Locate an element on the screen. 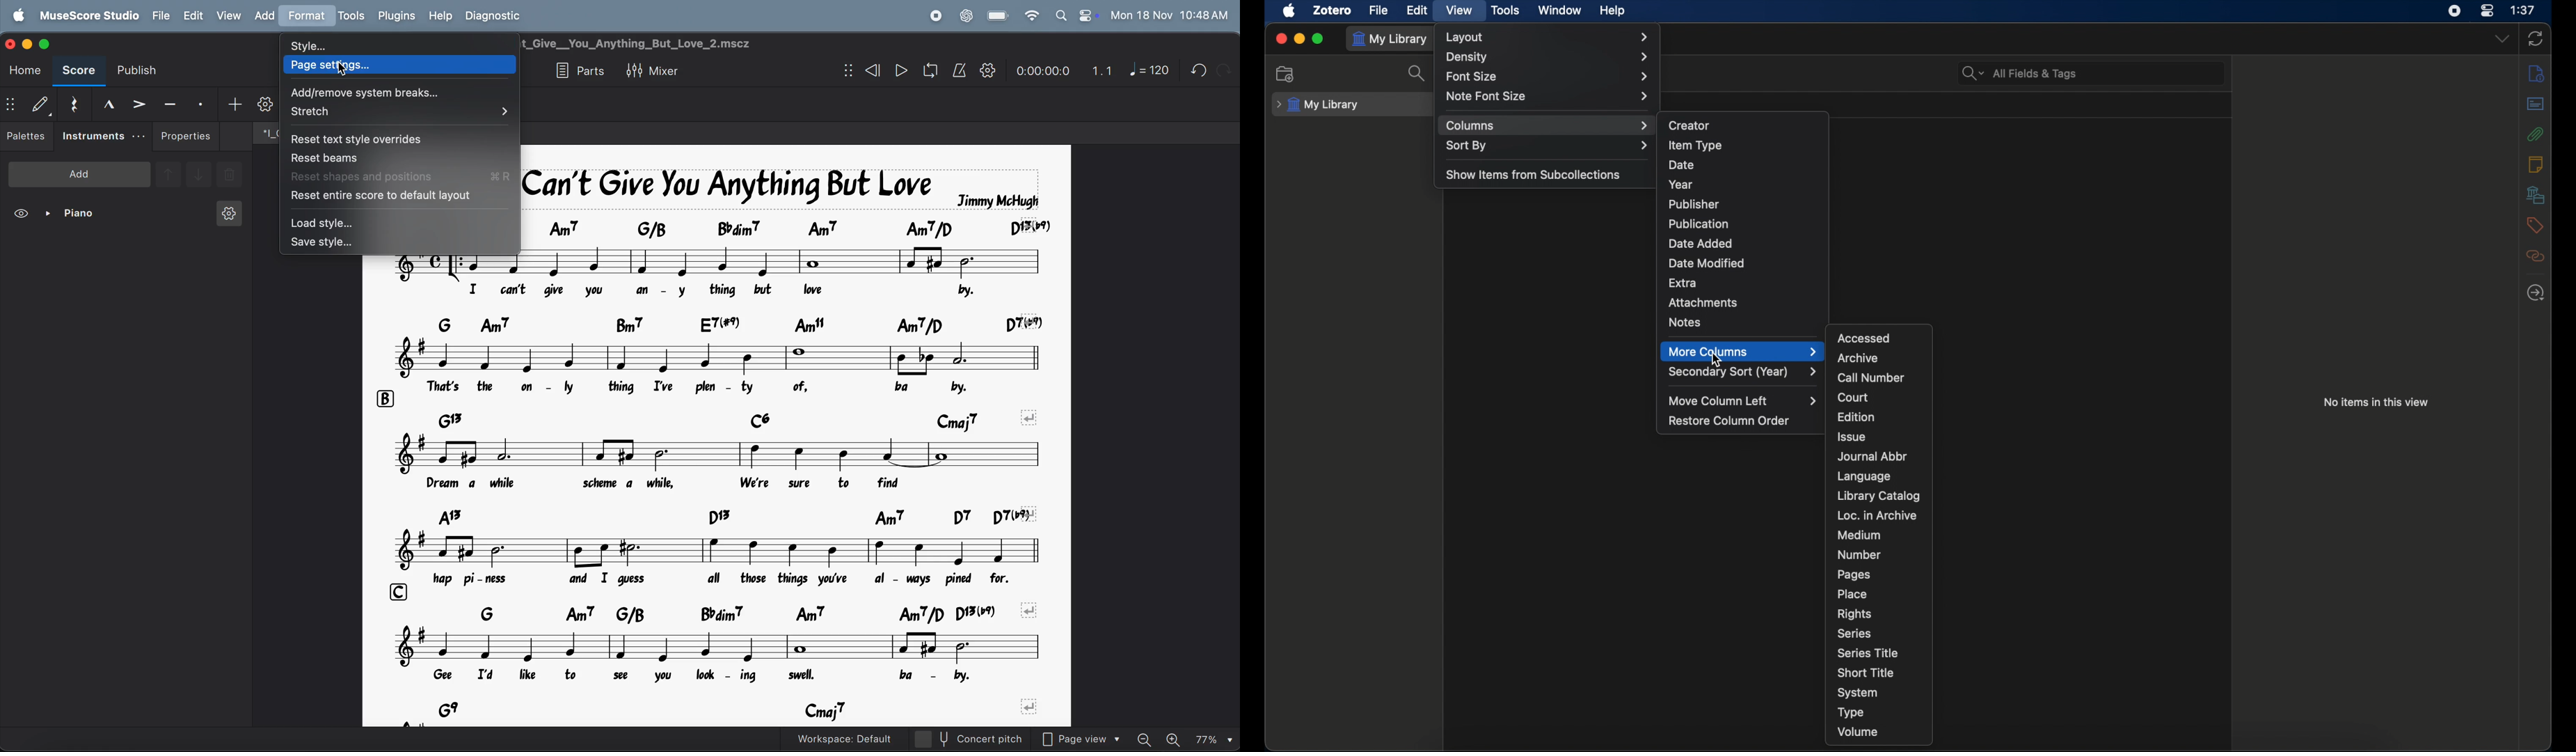 The image size is (2576, 756). sync is located at coordinates (2536, 39).